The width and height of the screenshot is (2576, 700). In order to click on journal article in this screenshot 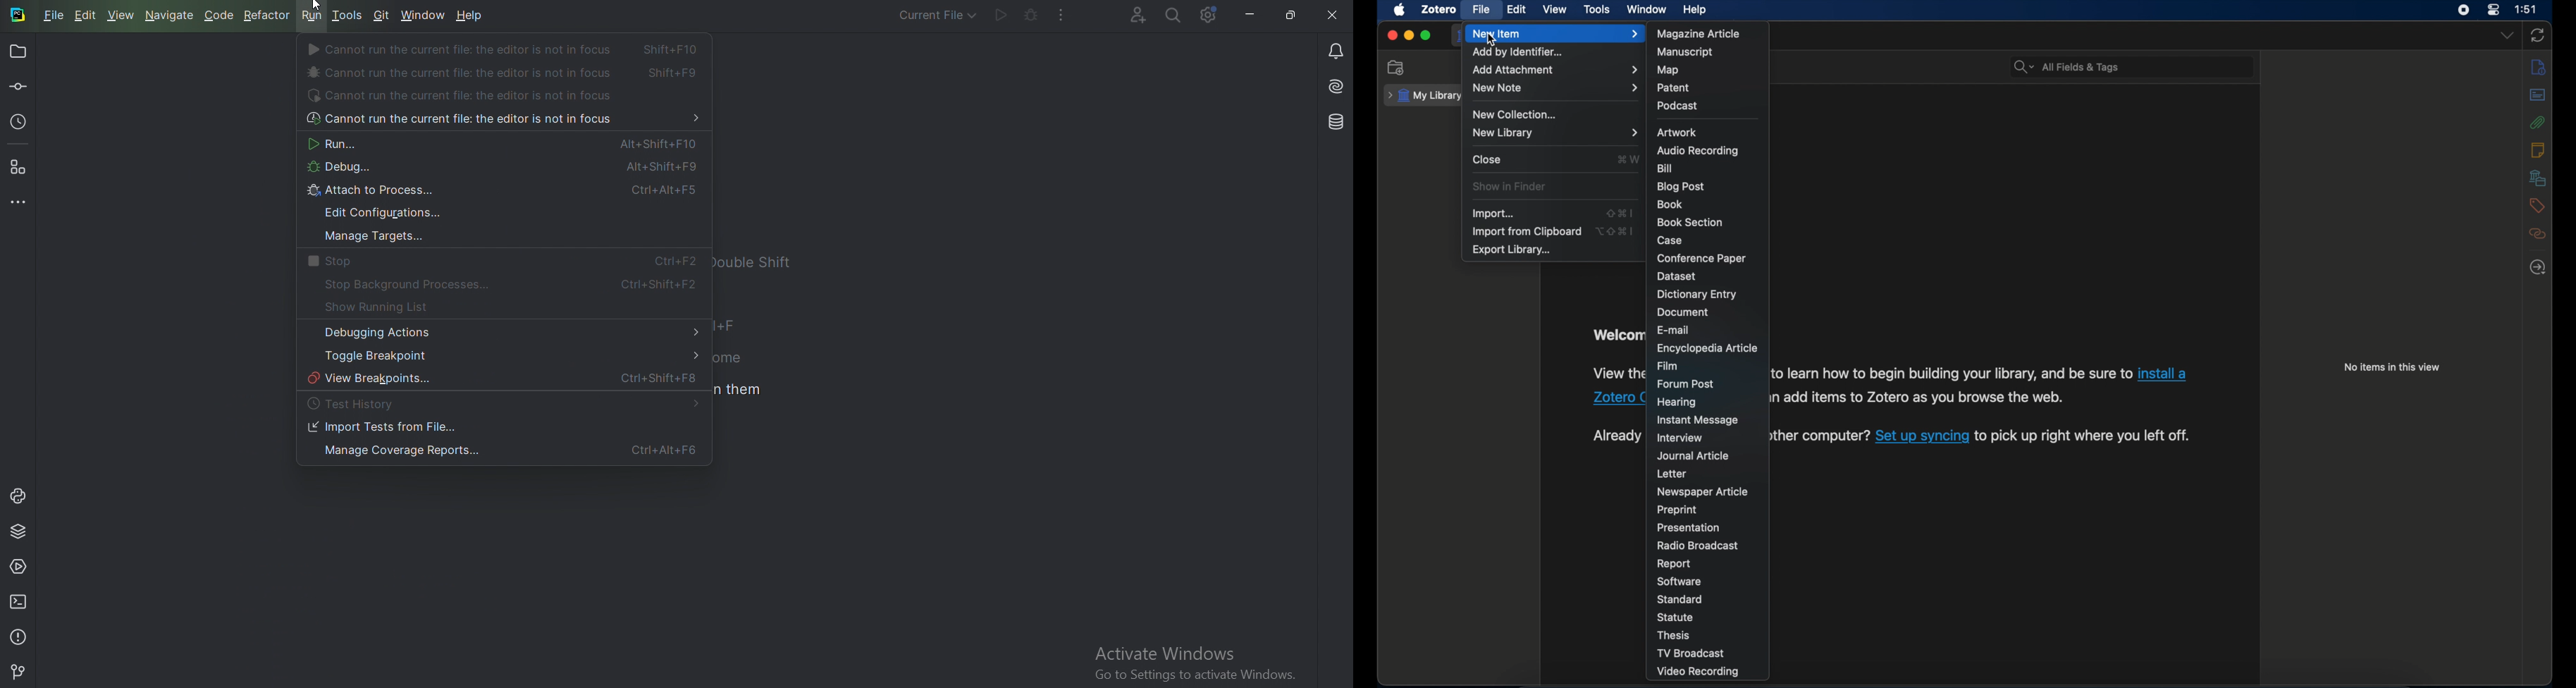, I will do `click(1695, 455)`.